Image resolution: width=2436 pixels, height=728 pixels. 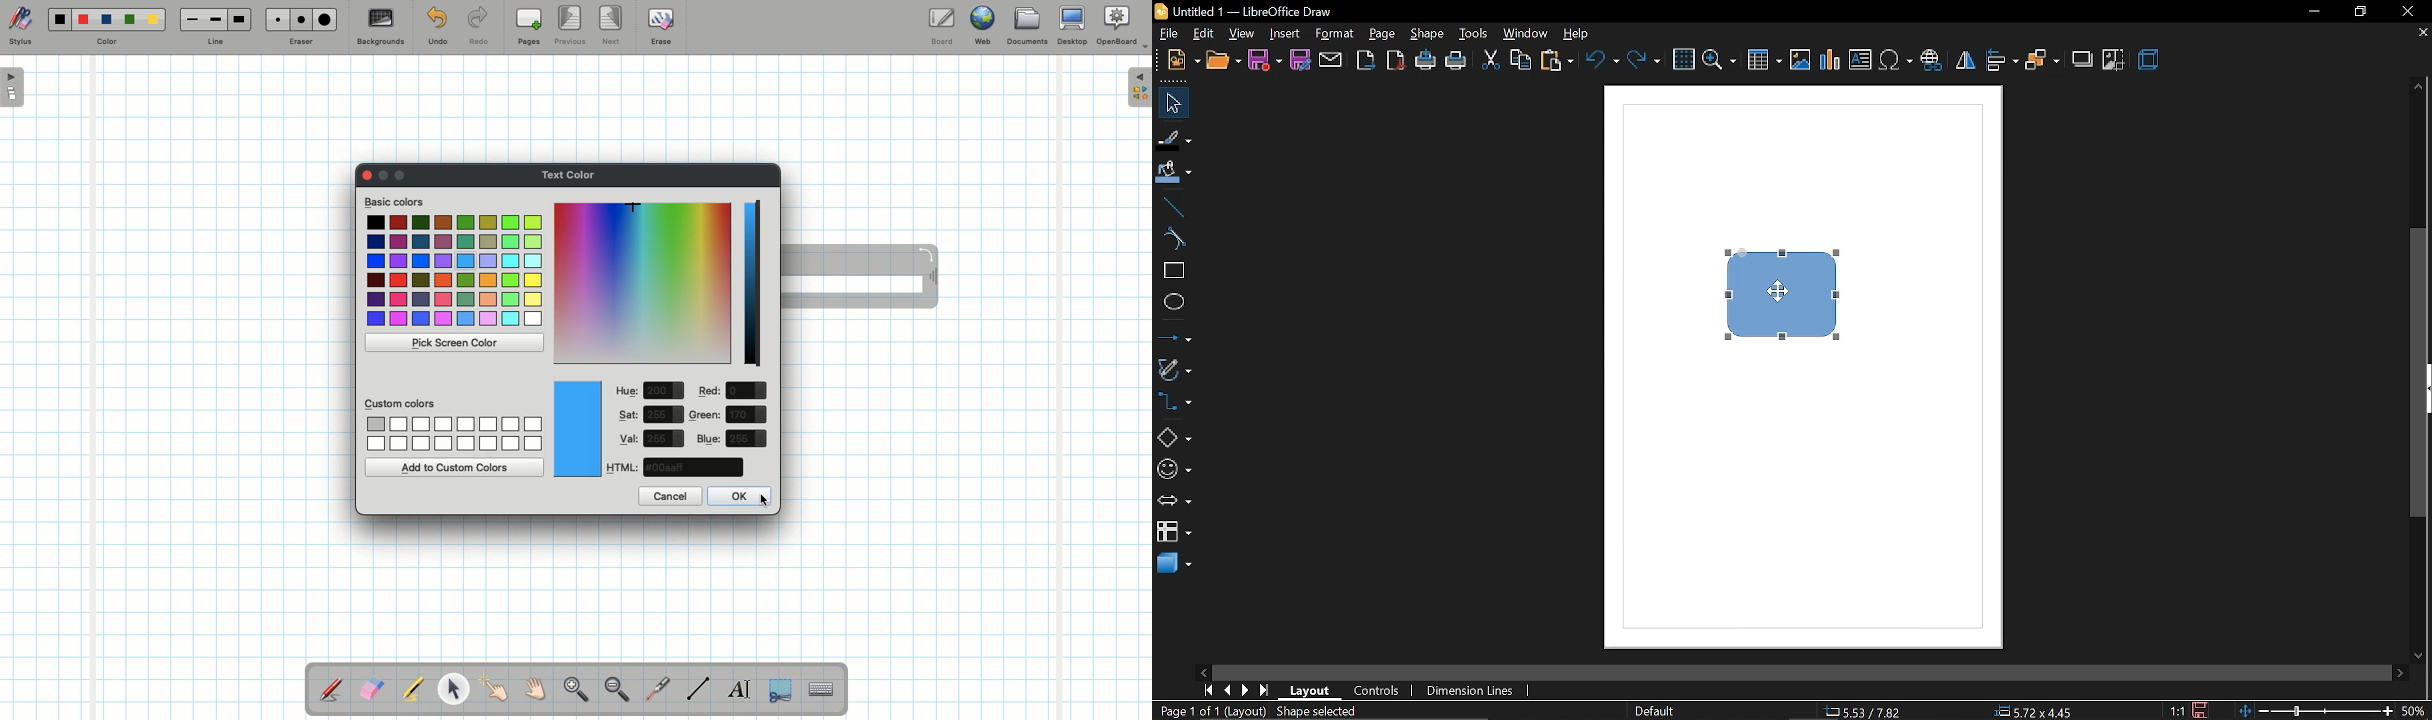 I want to click on fill line, so click(x=1173, y=140).